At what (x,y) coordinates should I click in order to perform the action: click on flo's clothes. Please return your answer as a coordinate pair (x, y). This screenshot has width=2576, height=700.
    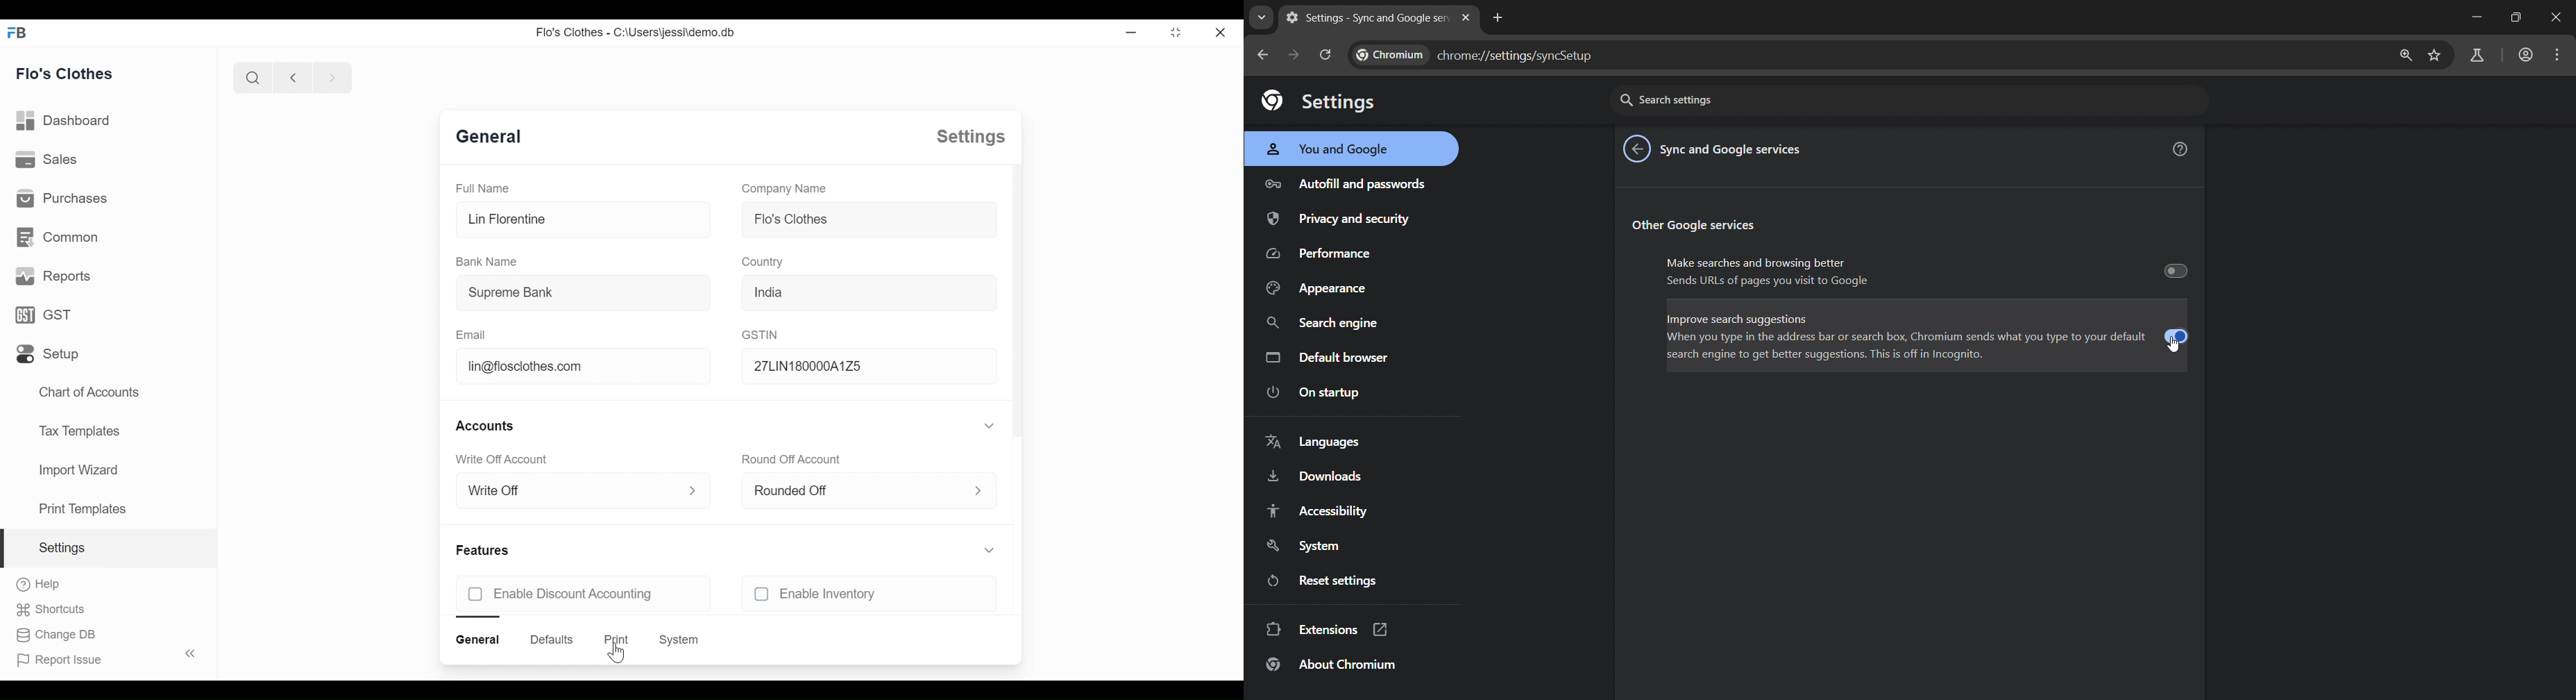
    Looking at the image, I should click on (65, 73).